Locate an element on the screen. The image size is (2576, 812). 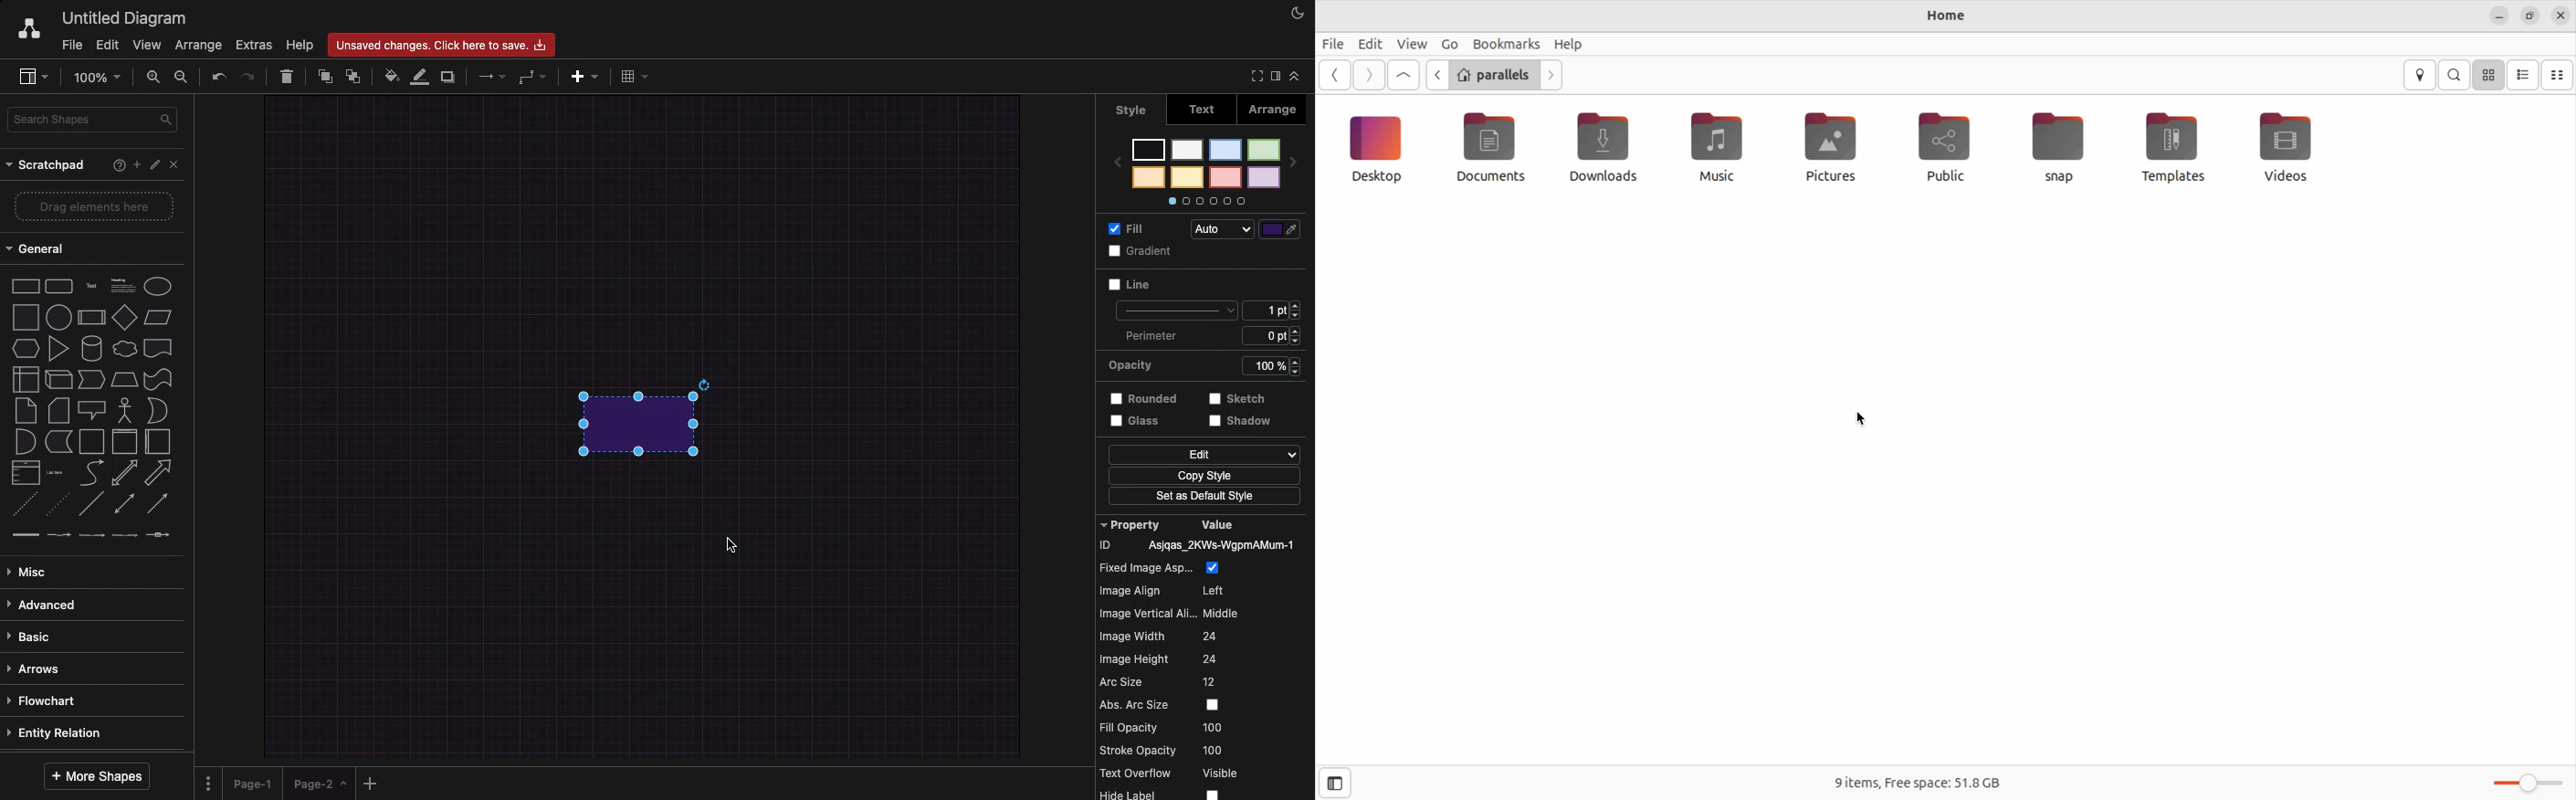
Line is located at coordinates (1171, 297).